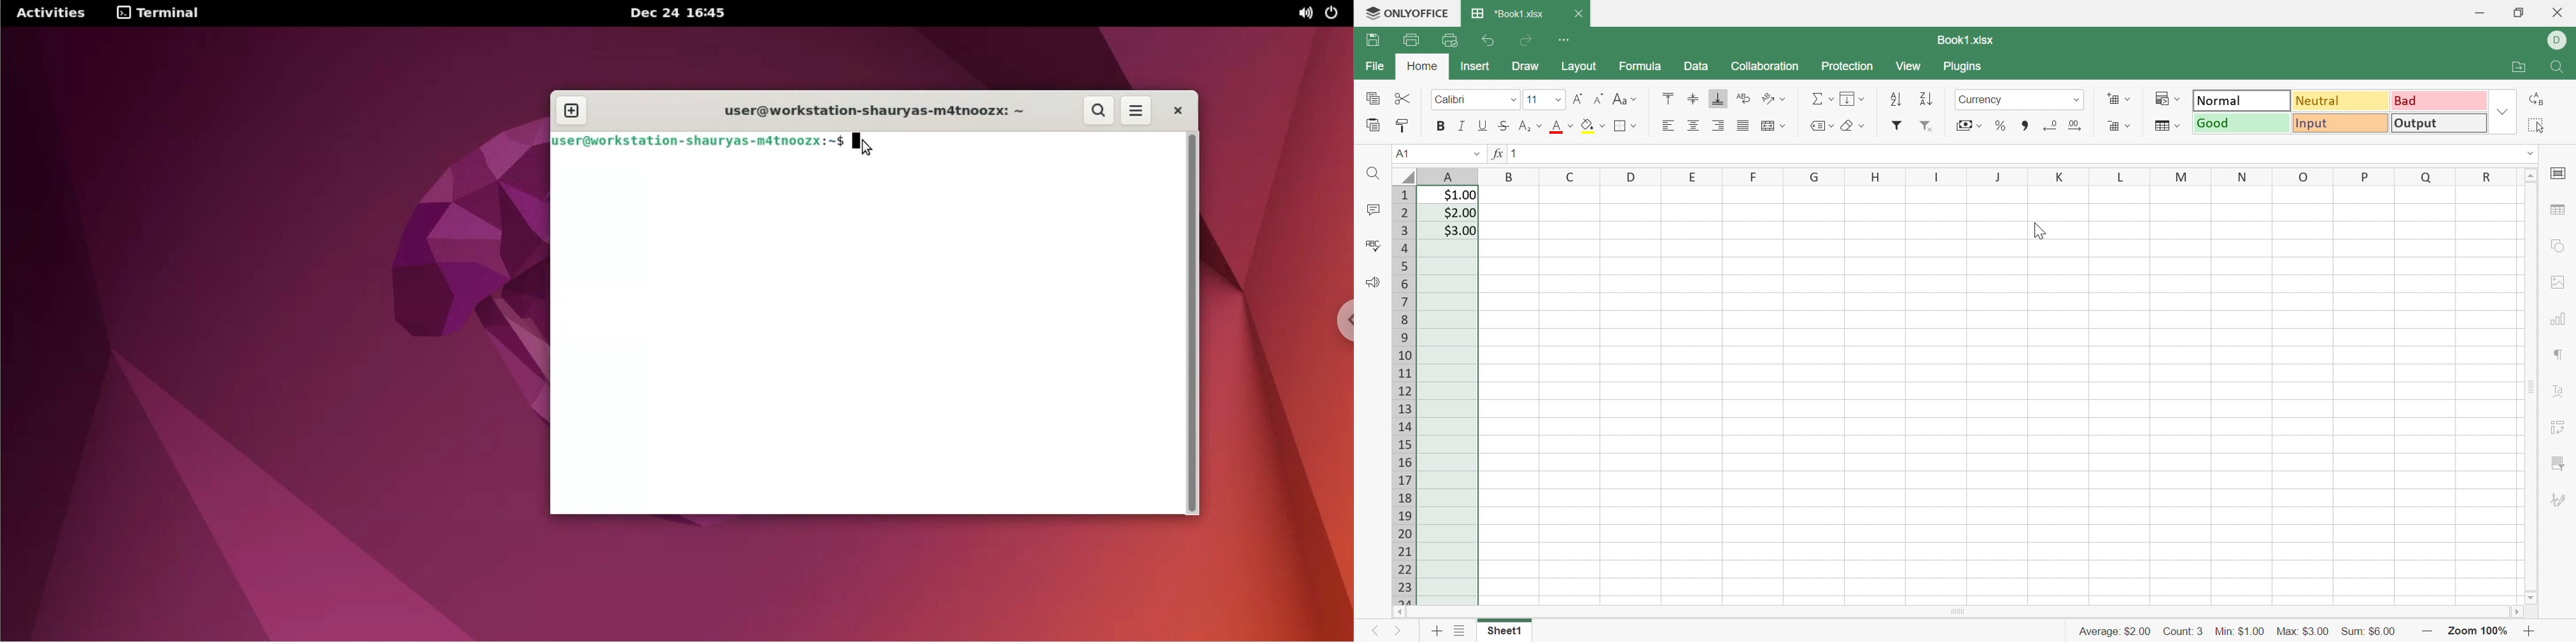 This screenshot has height=644, width=2576. What do you see at coordinates (1420, 11) in the screenshot?
I see `ONLYOFFICE` at bounding box center [1420, 11].